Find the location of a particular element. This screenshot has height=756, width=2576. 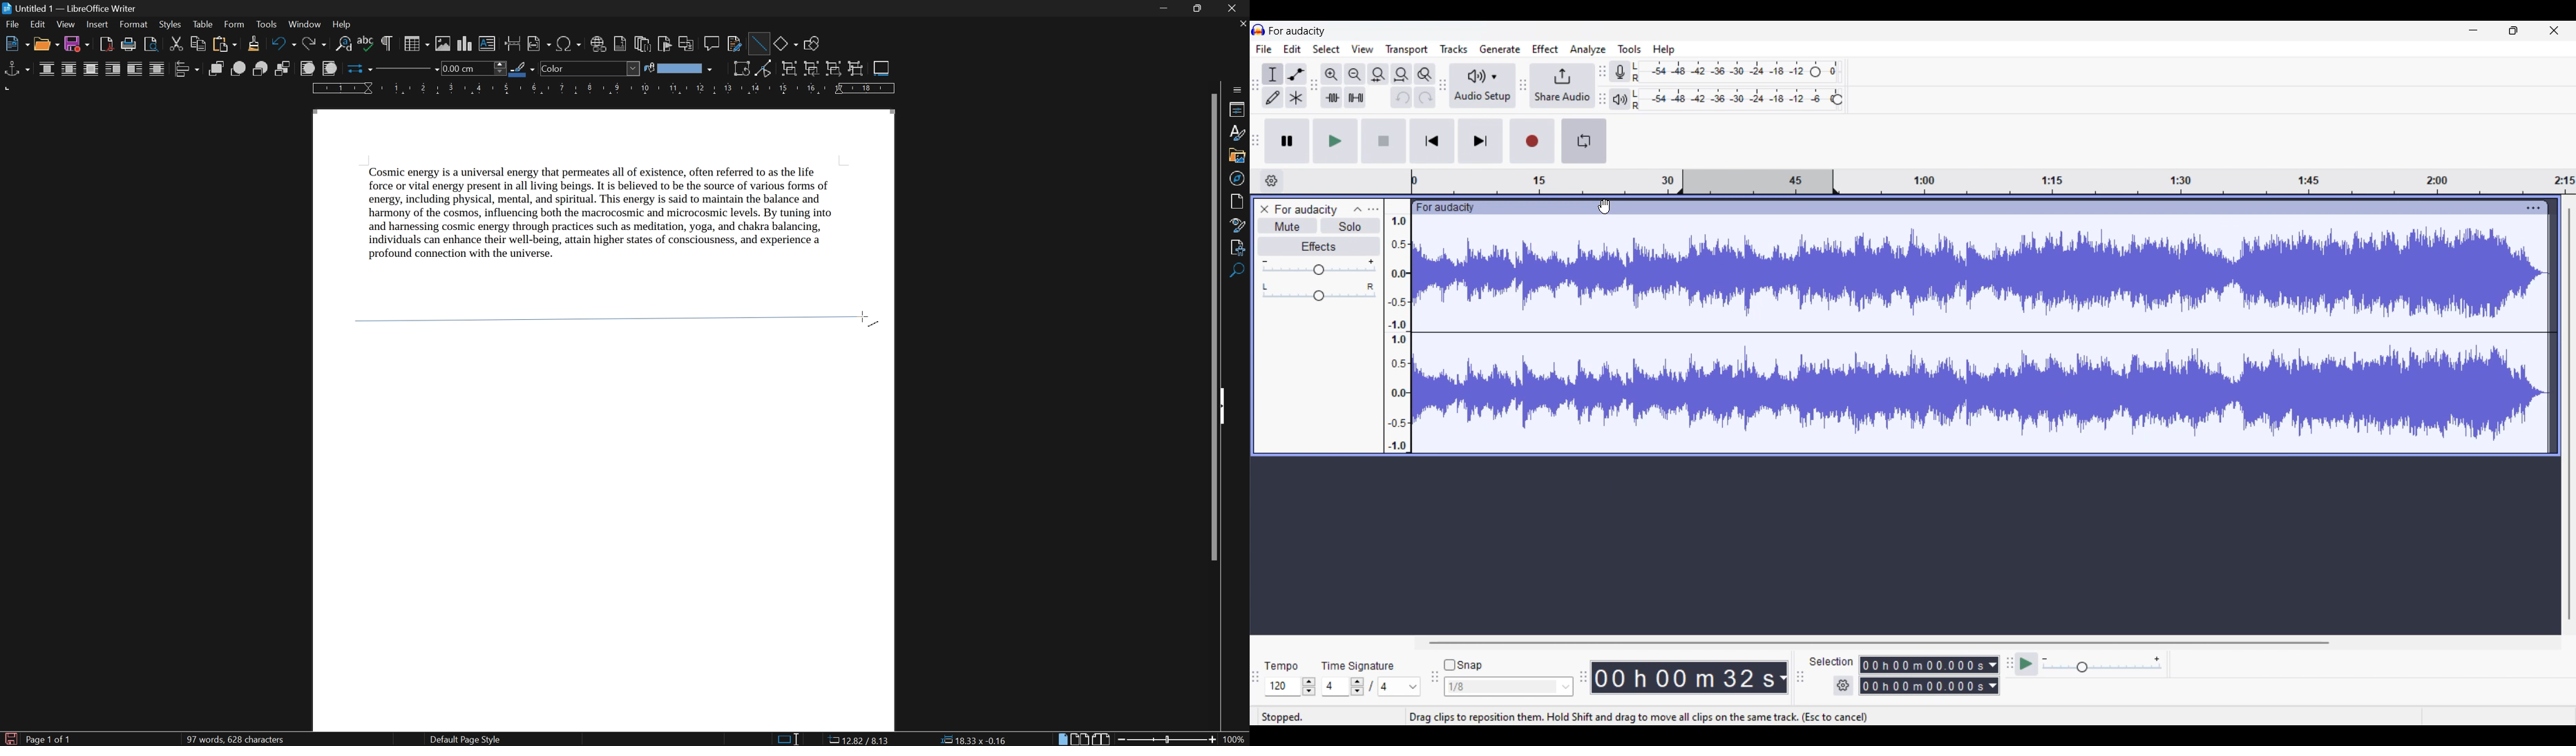

insert page break is located at coordinates (512, 42).